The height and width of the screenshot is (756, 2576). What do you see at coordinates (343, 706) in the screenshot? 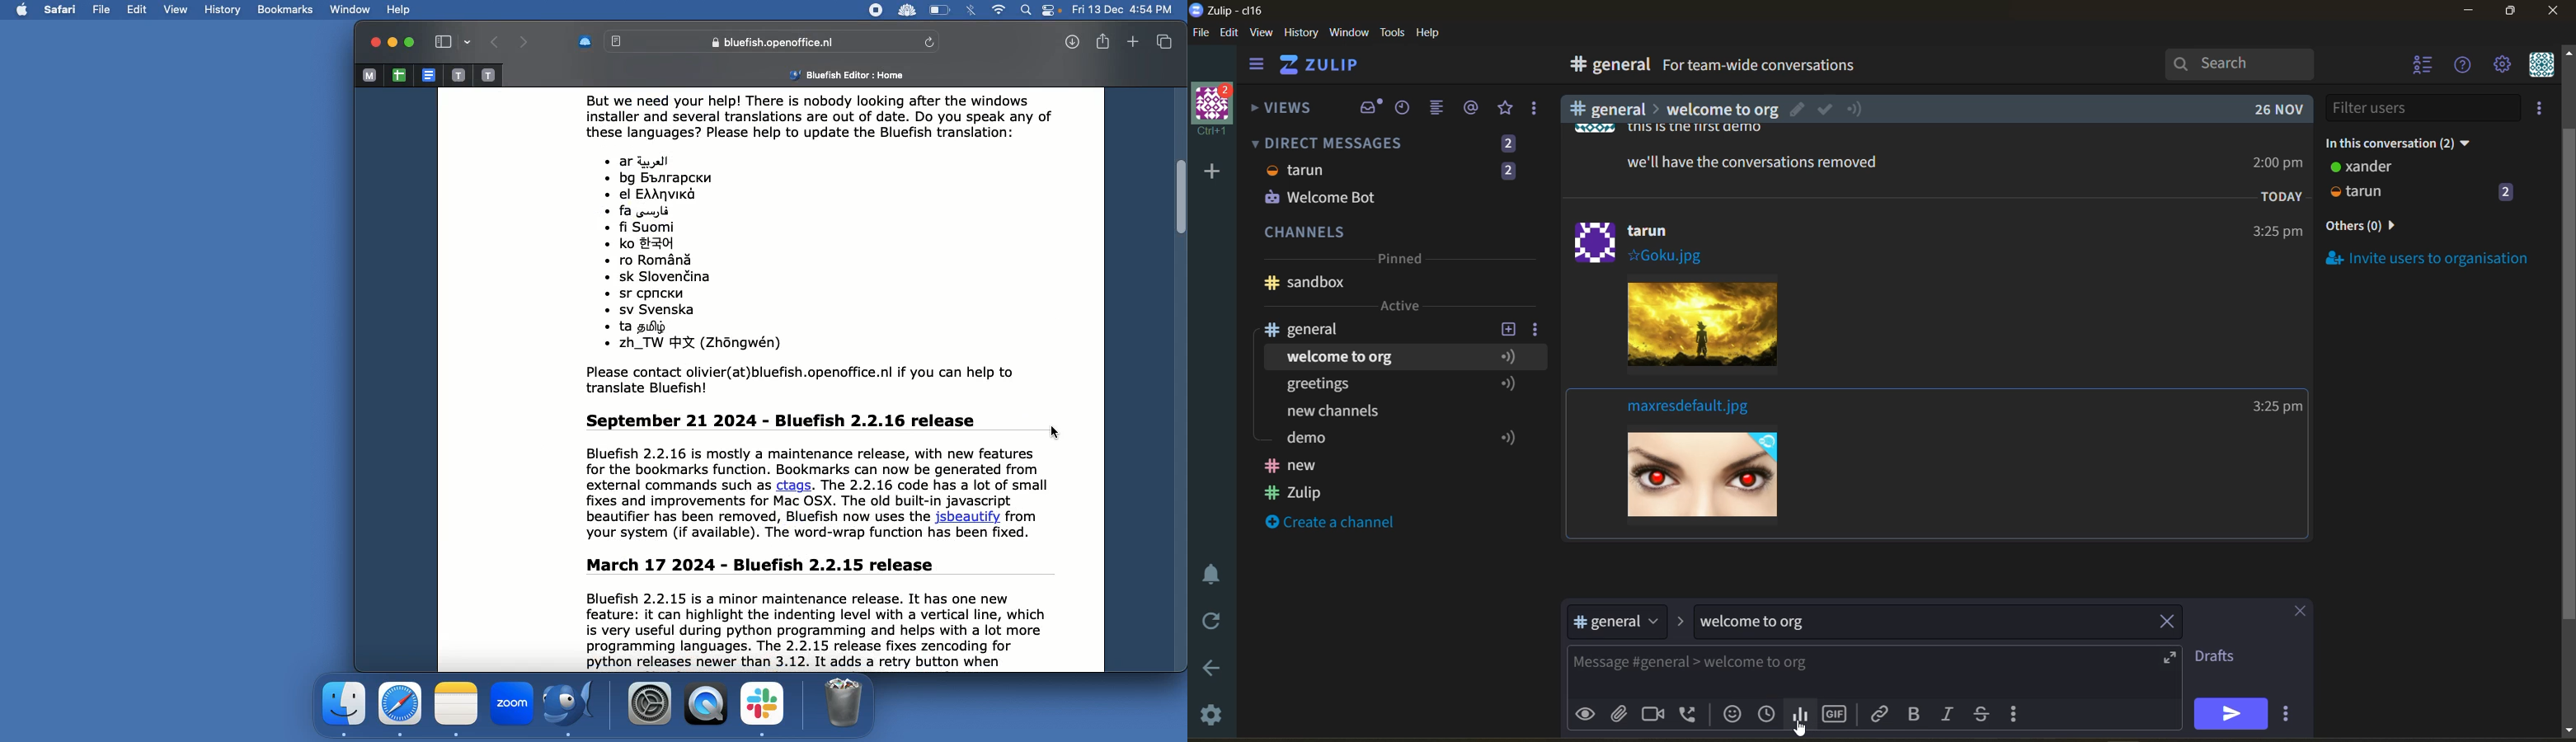
I see `Application` at bounding box center [343, 706].